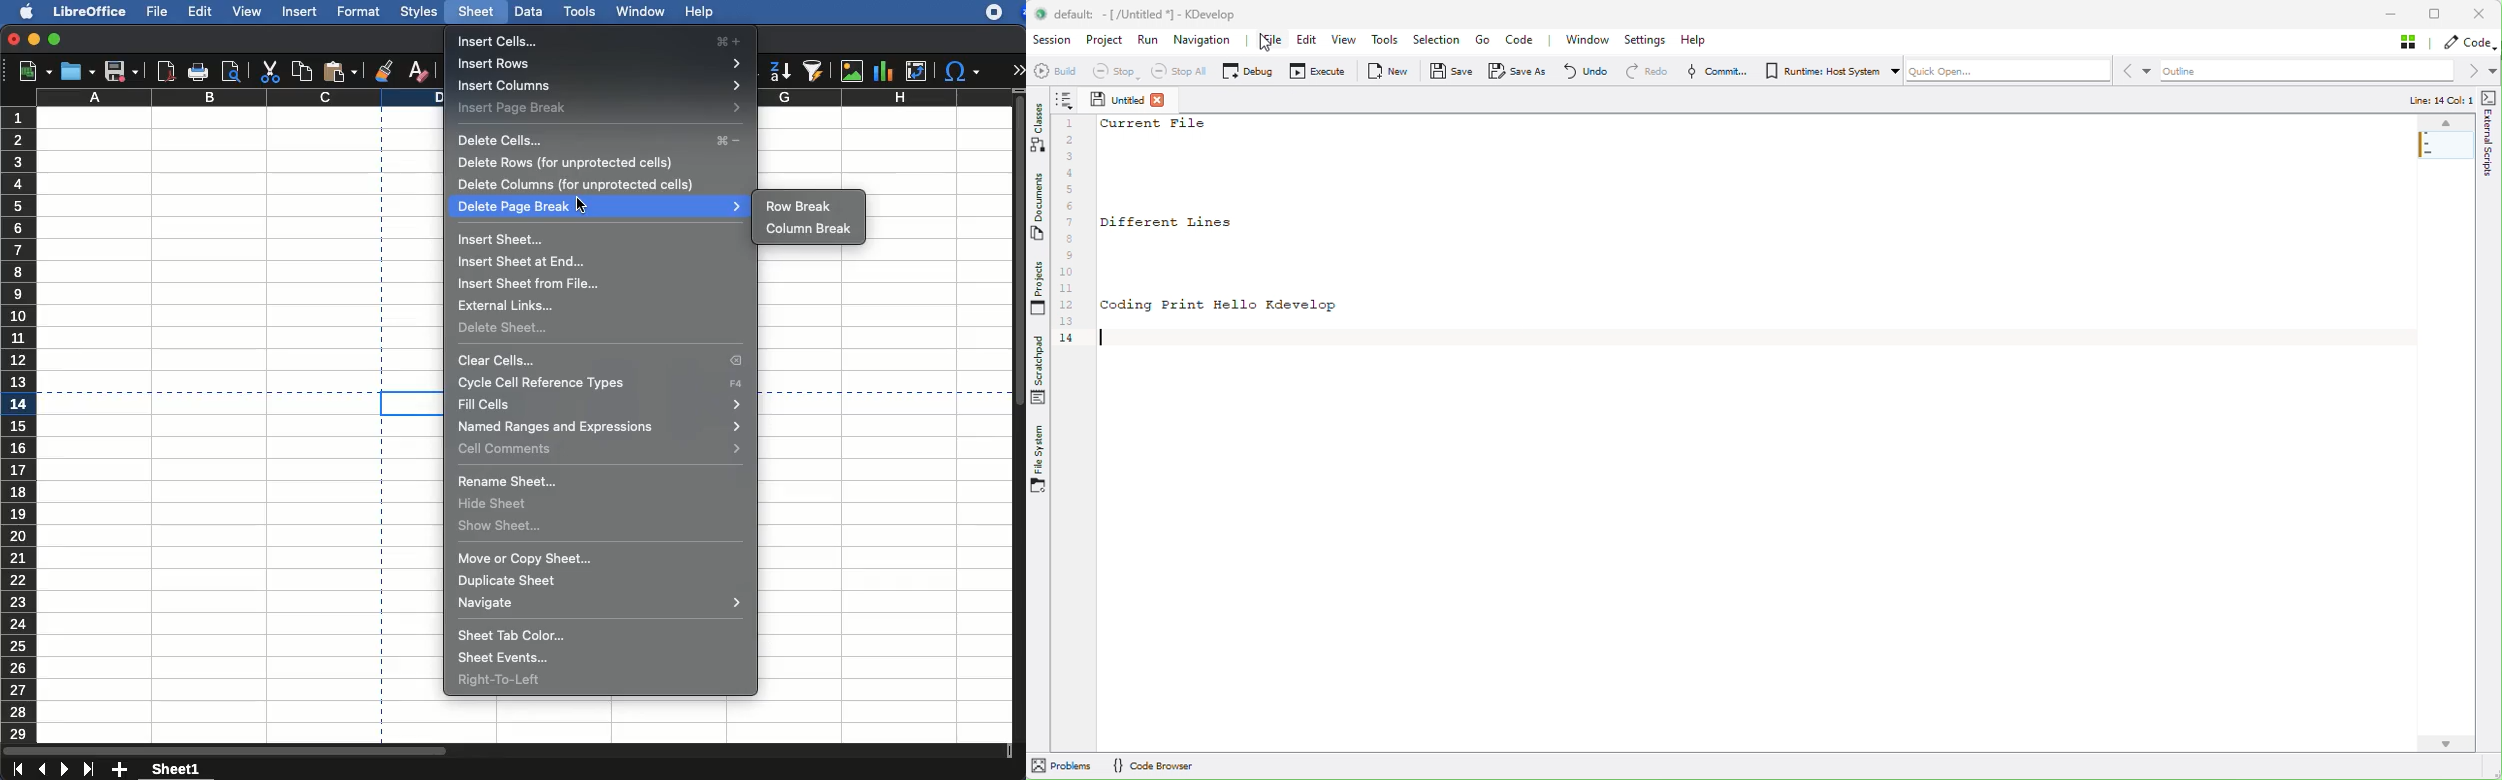 The height and width of the screenshot is (784, 2520). I want to click on next sheet, so click(66, 770).